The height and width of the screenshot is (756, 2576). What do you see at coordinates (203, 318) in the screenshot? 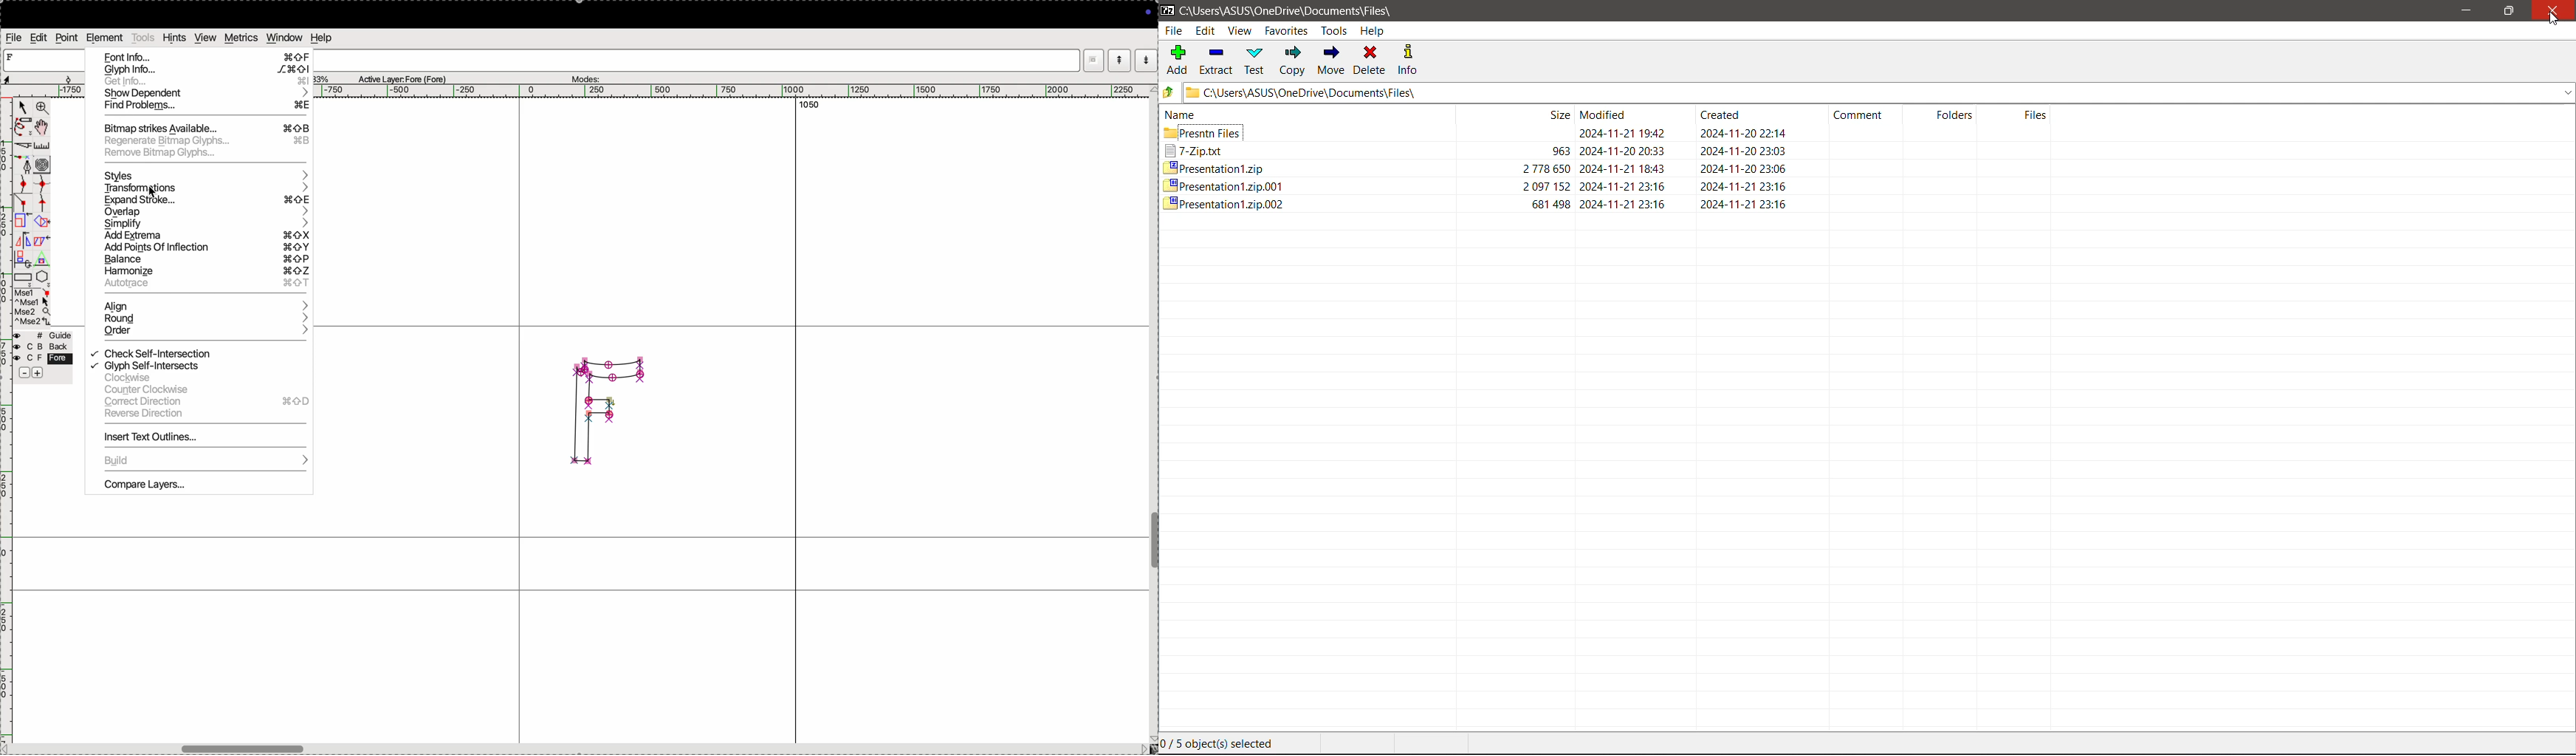
I see `round` at bounding box center [203, 318].